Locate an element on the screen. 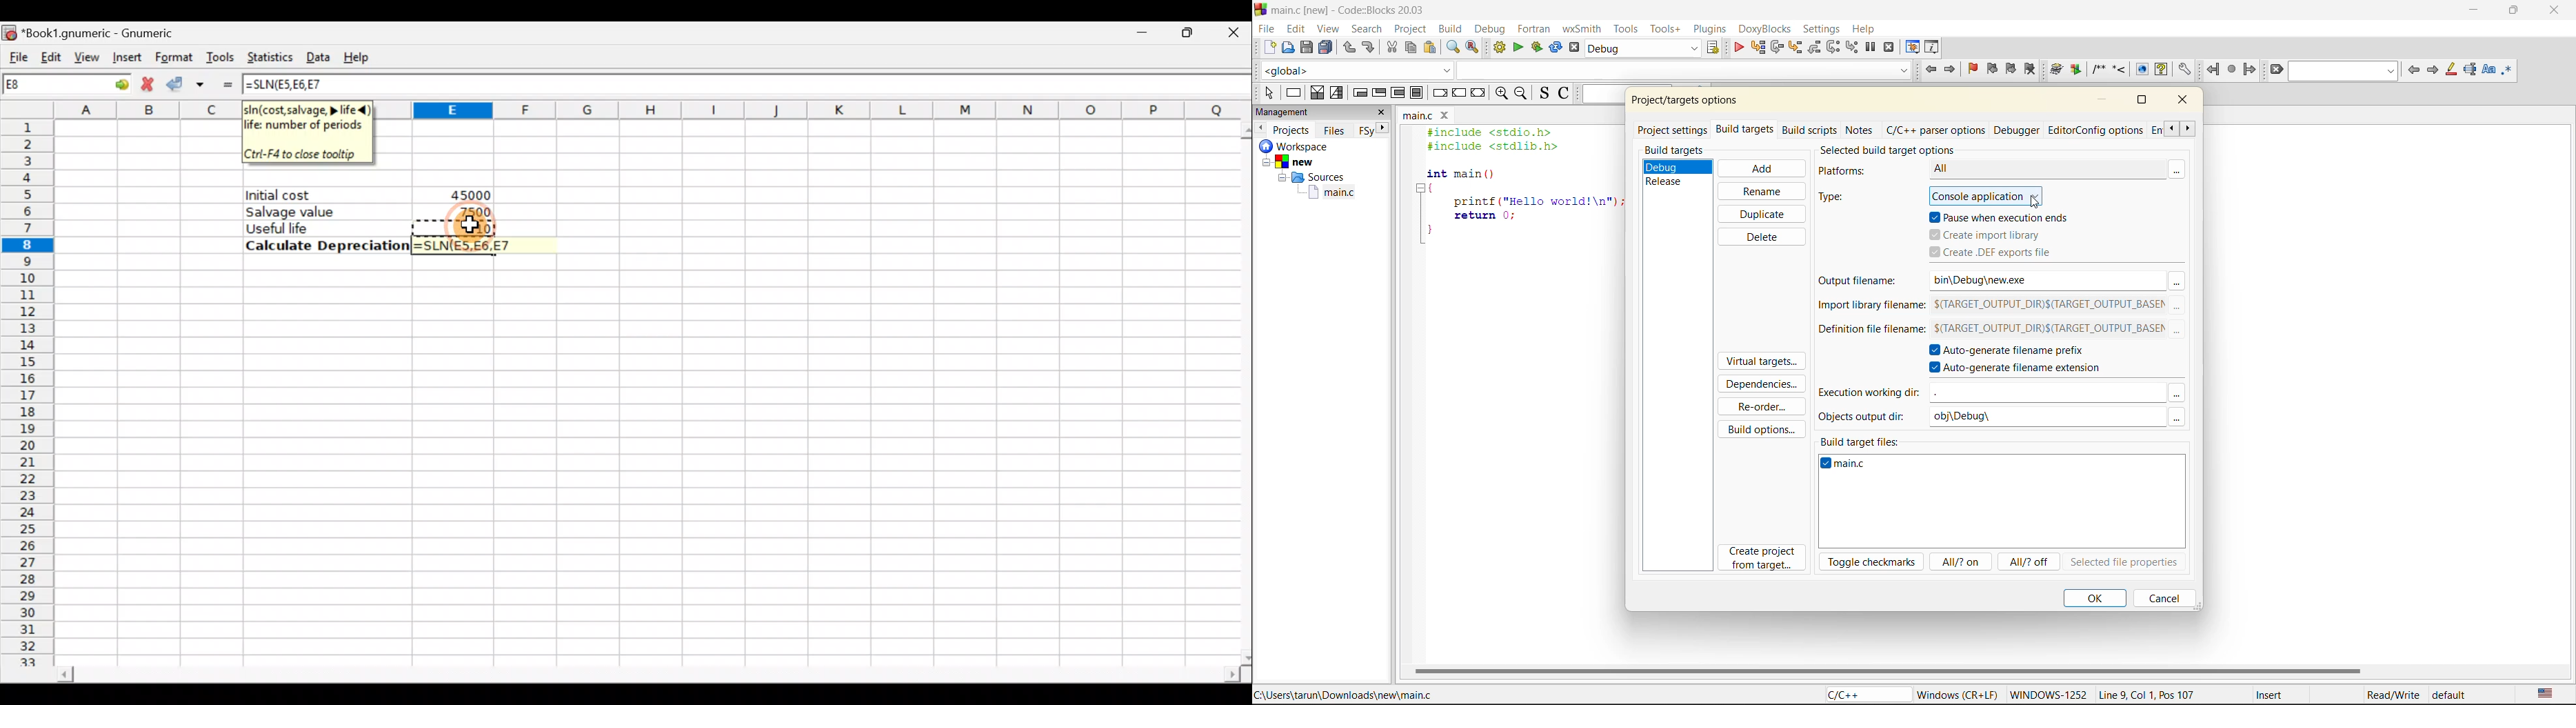 Image resolution: width=2576 pixels, height=728 pixels. Accept change is located at coordinates (189, 82).